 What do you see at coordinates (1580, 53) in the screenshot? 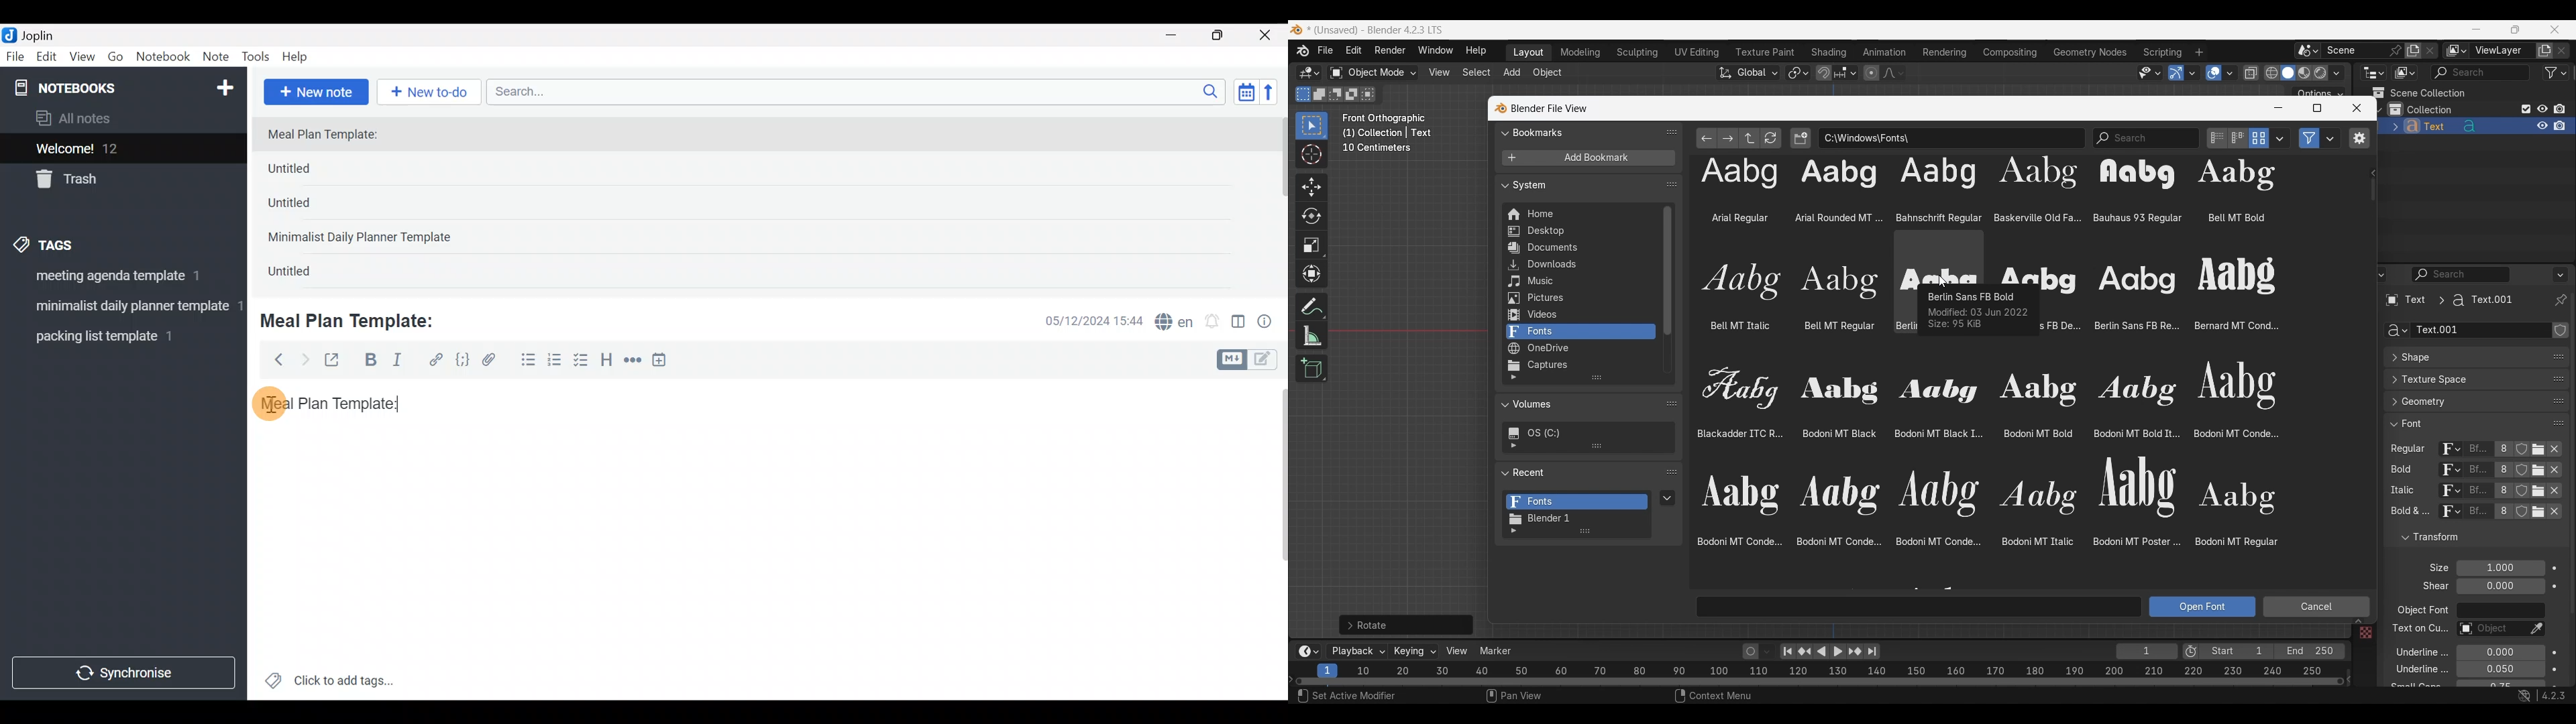
I see `Medeling workspace` at bounding box center [1580, 53].